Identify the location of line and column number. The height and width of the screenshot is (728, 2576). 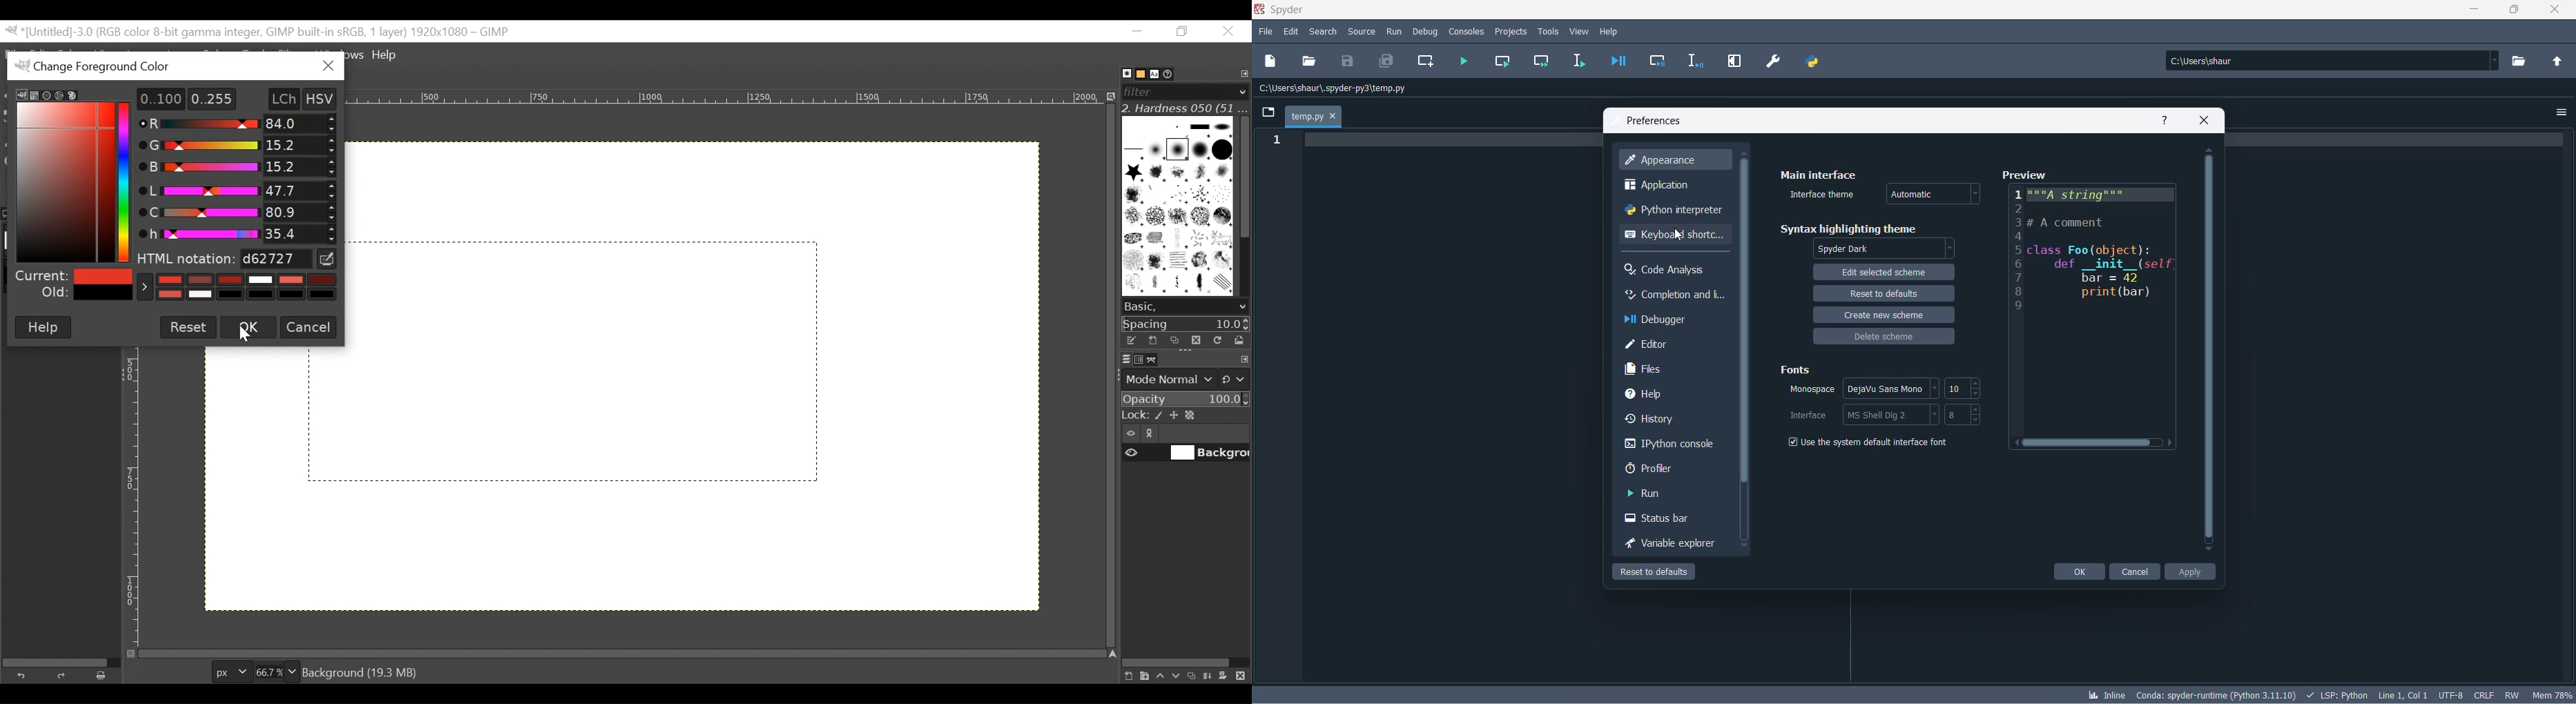
(2403, 693).